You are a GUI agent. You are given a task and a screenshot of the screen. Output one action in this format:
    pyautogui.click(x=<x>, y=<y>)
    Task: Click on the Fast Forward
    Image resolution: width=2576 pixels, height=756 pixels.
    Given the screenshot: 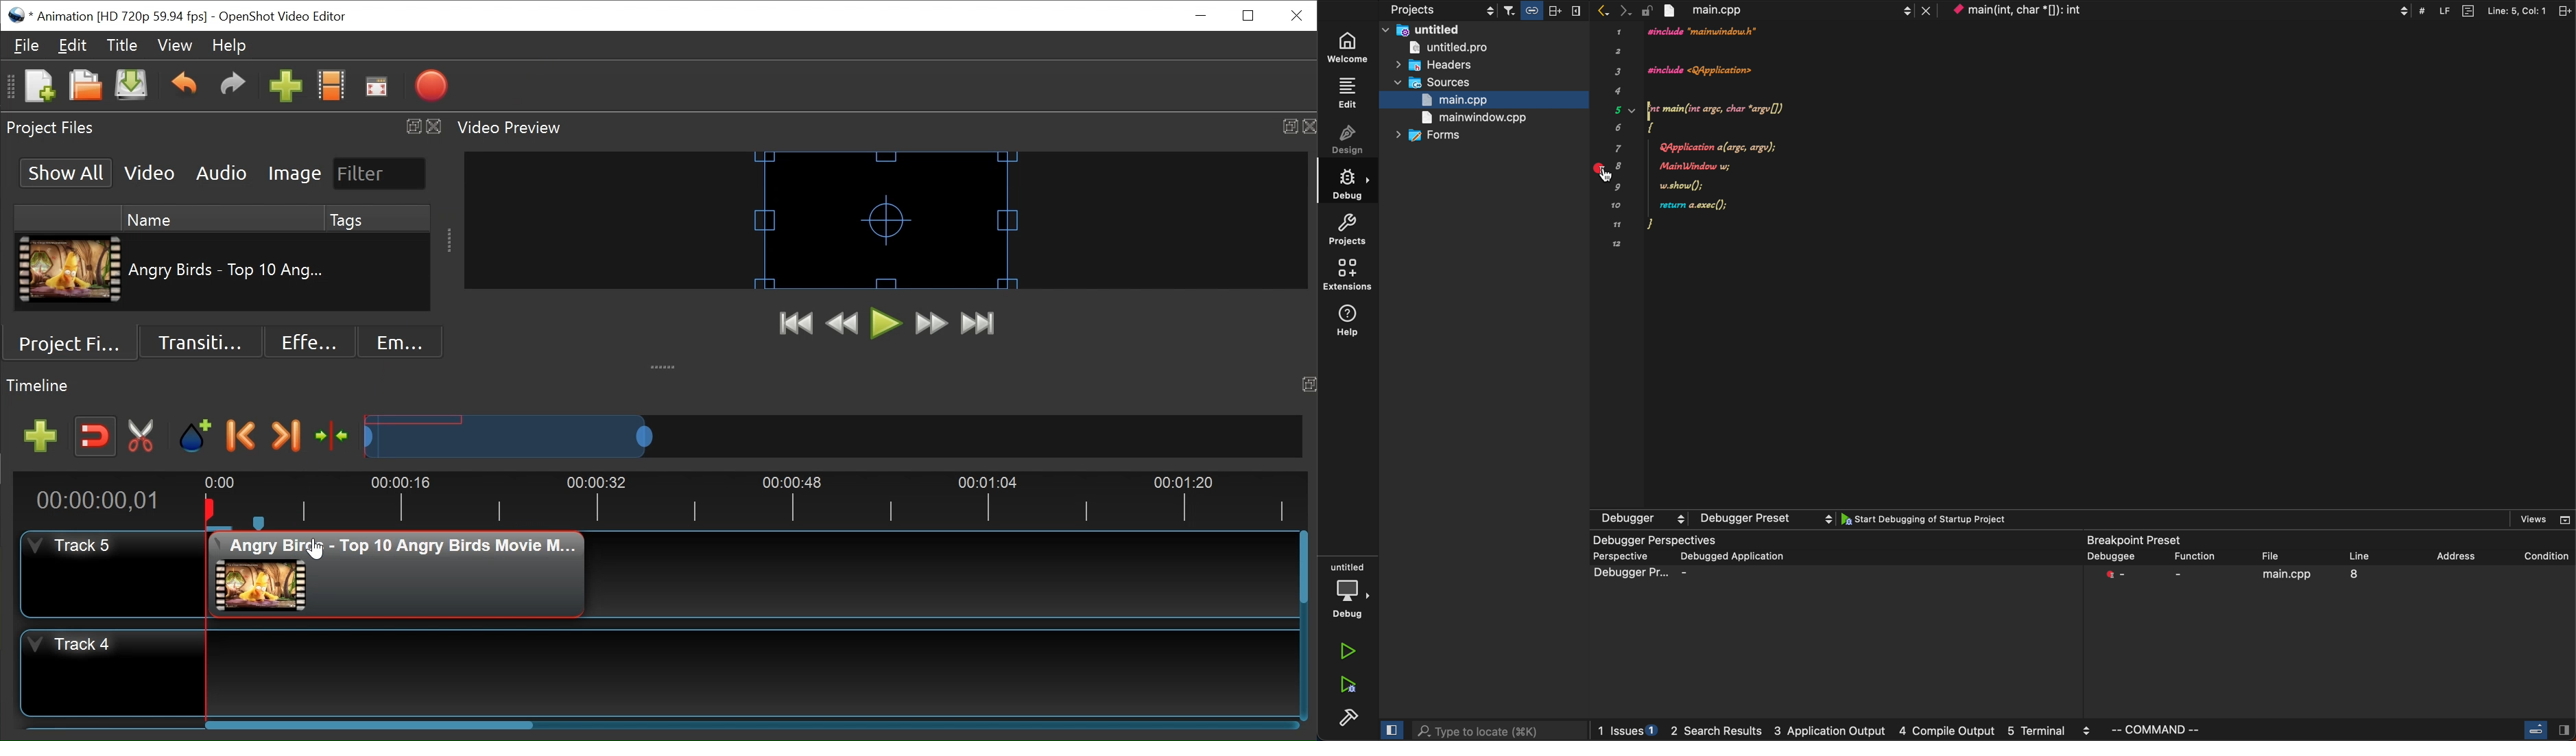 What is the action you would take?
    pyautogui.click(x=931, y=323)
    